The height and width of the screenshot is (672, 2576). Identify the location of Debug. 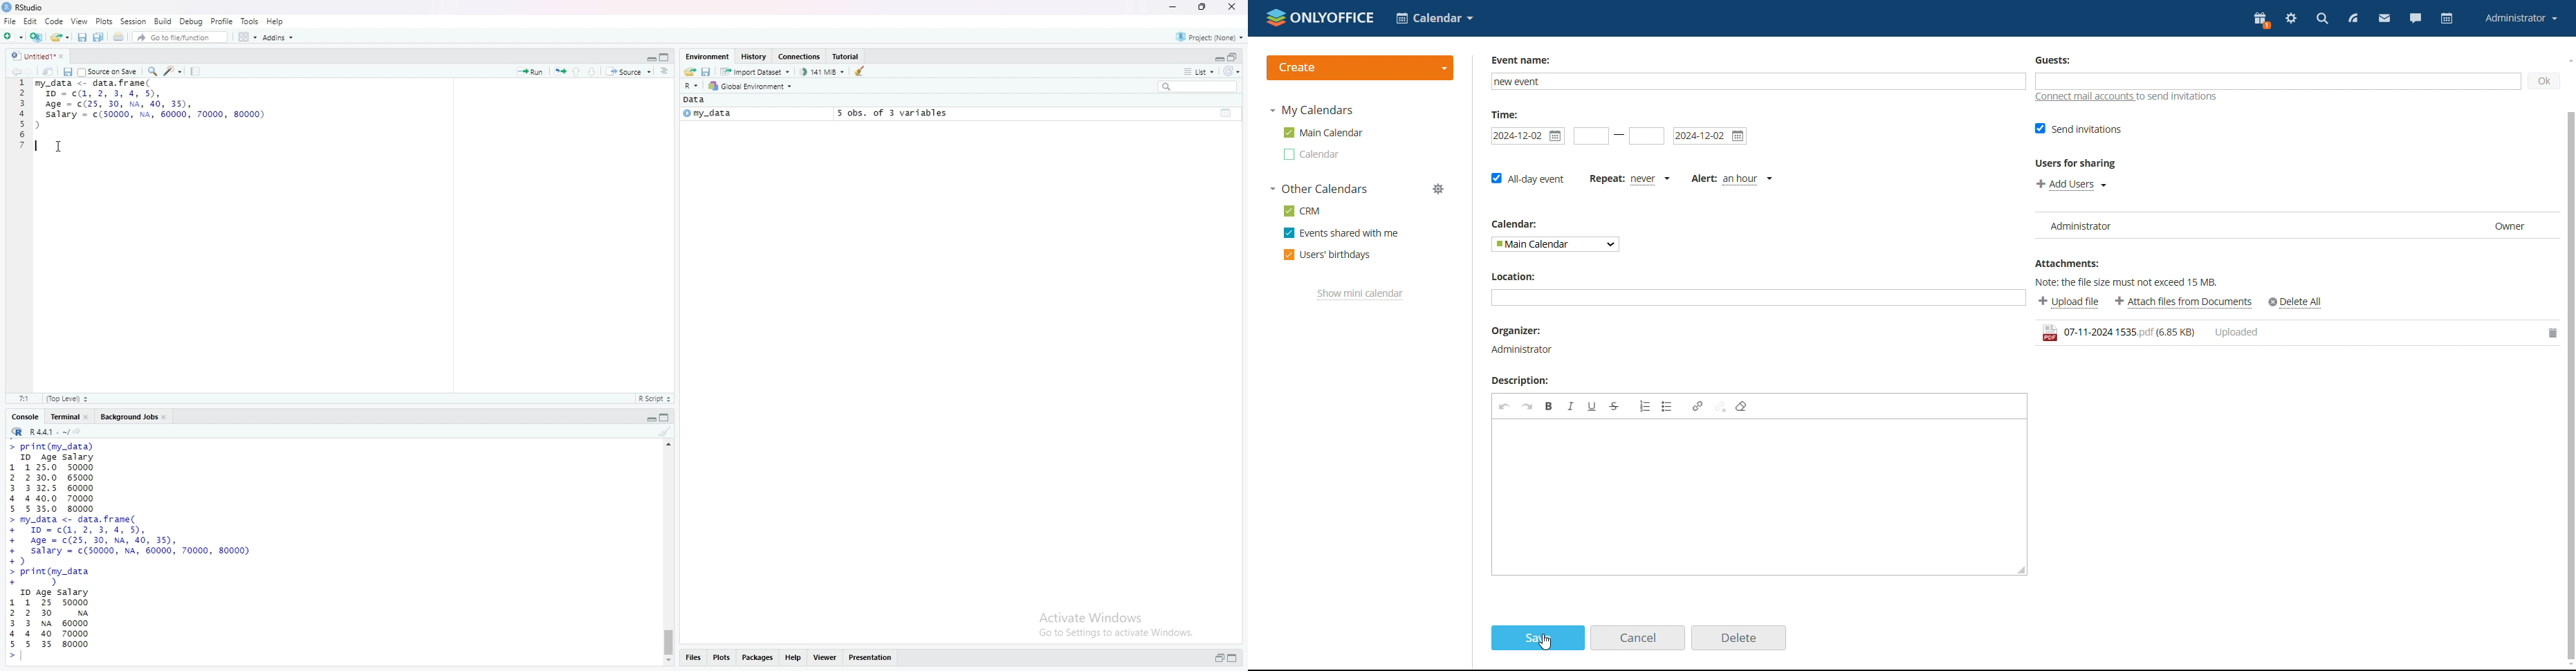
(192, 20).